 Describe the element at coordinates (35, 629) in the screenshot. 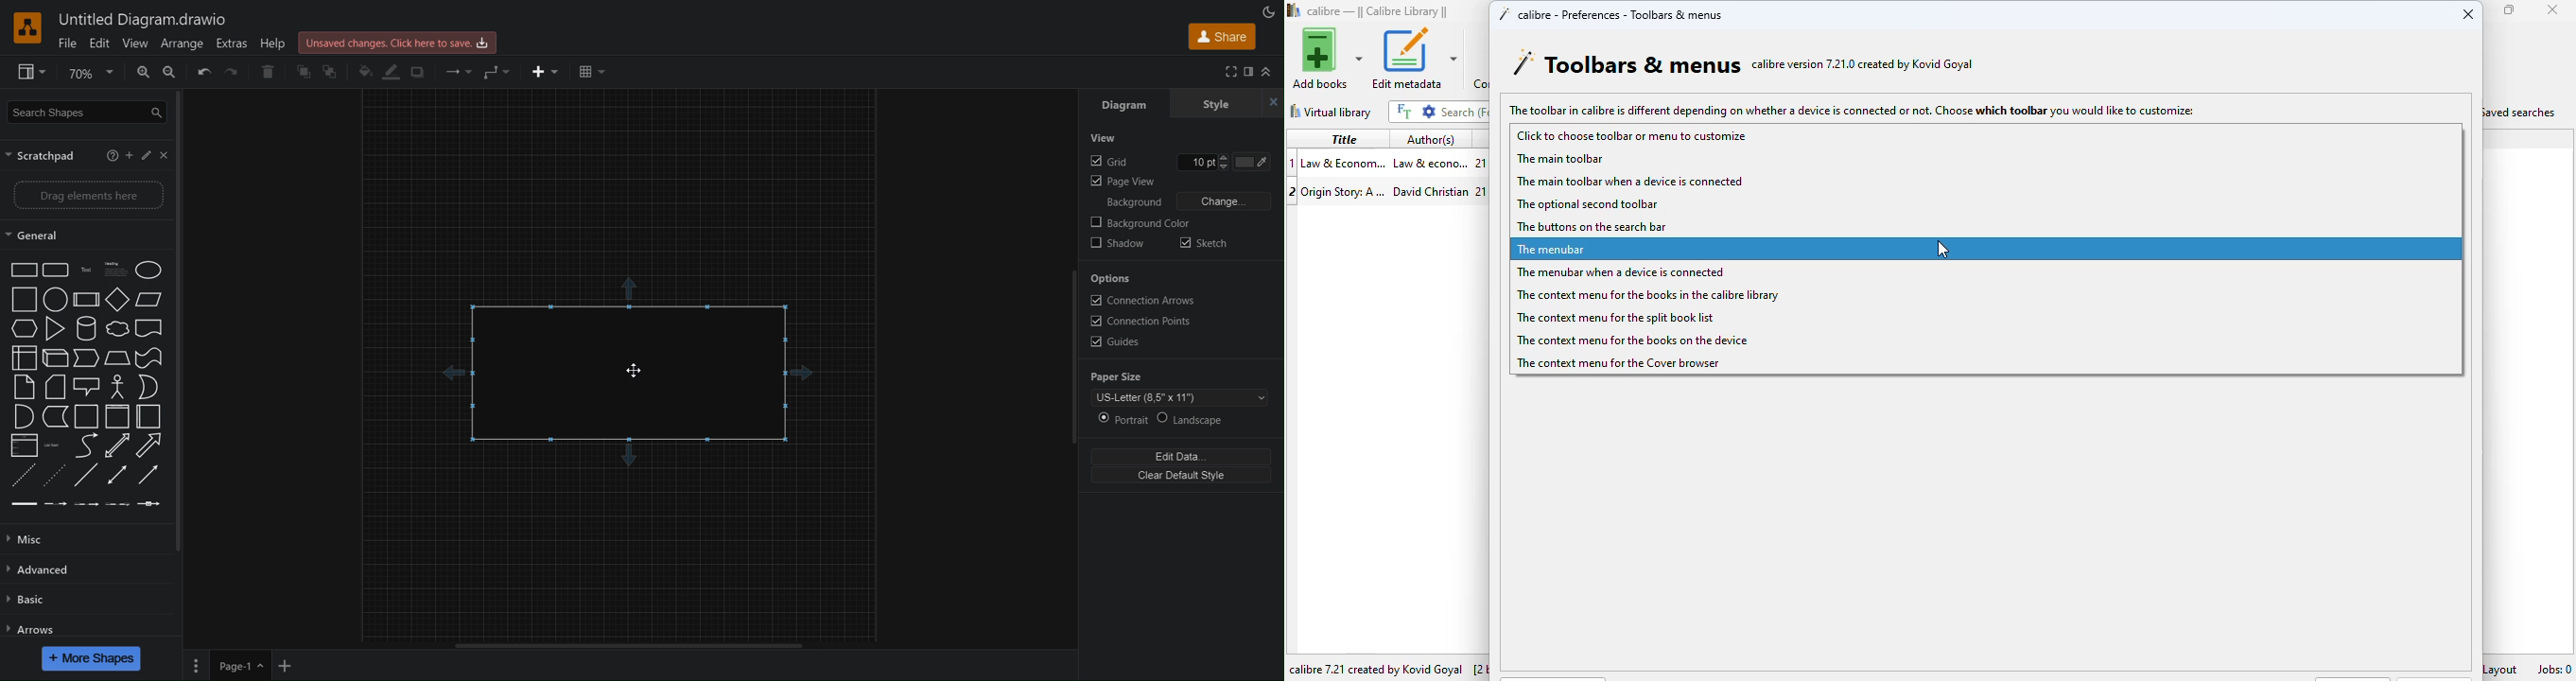

I see `Arrows` at that location.